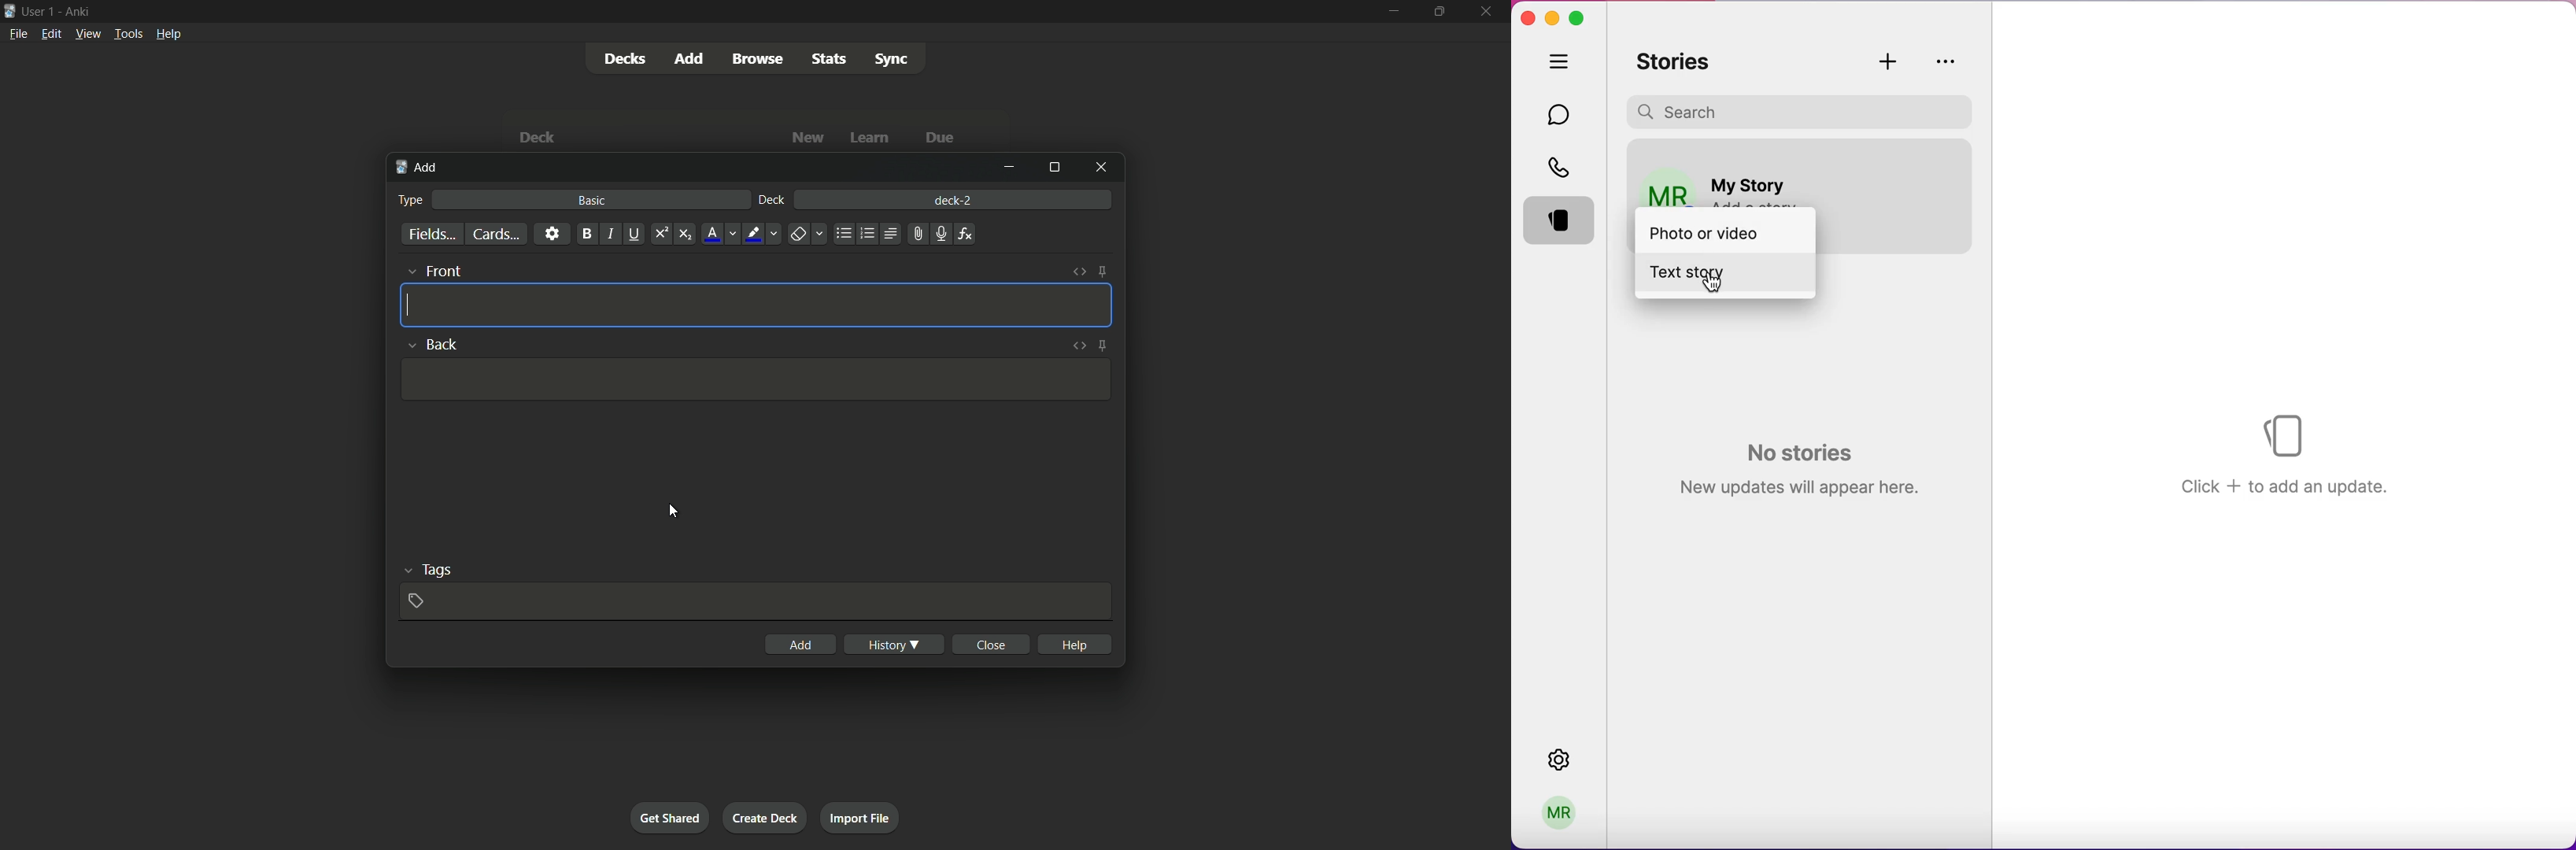 This screenshot has width=2576, height=868. What do you see at coordinates (671, 818) in the screenshot?
I see `get shared` at bounding box center [671, 818].